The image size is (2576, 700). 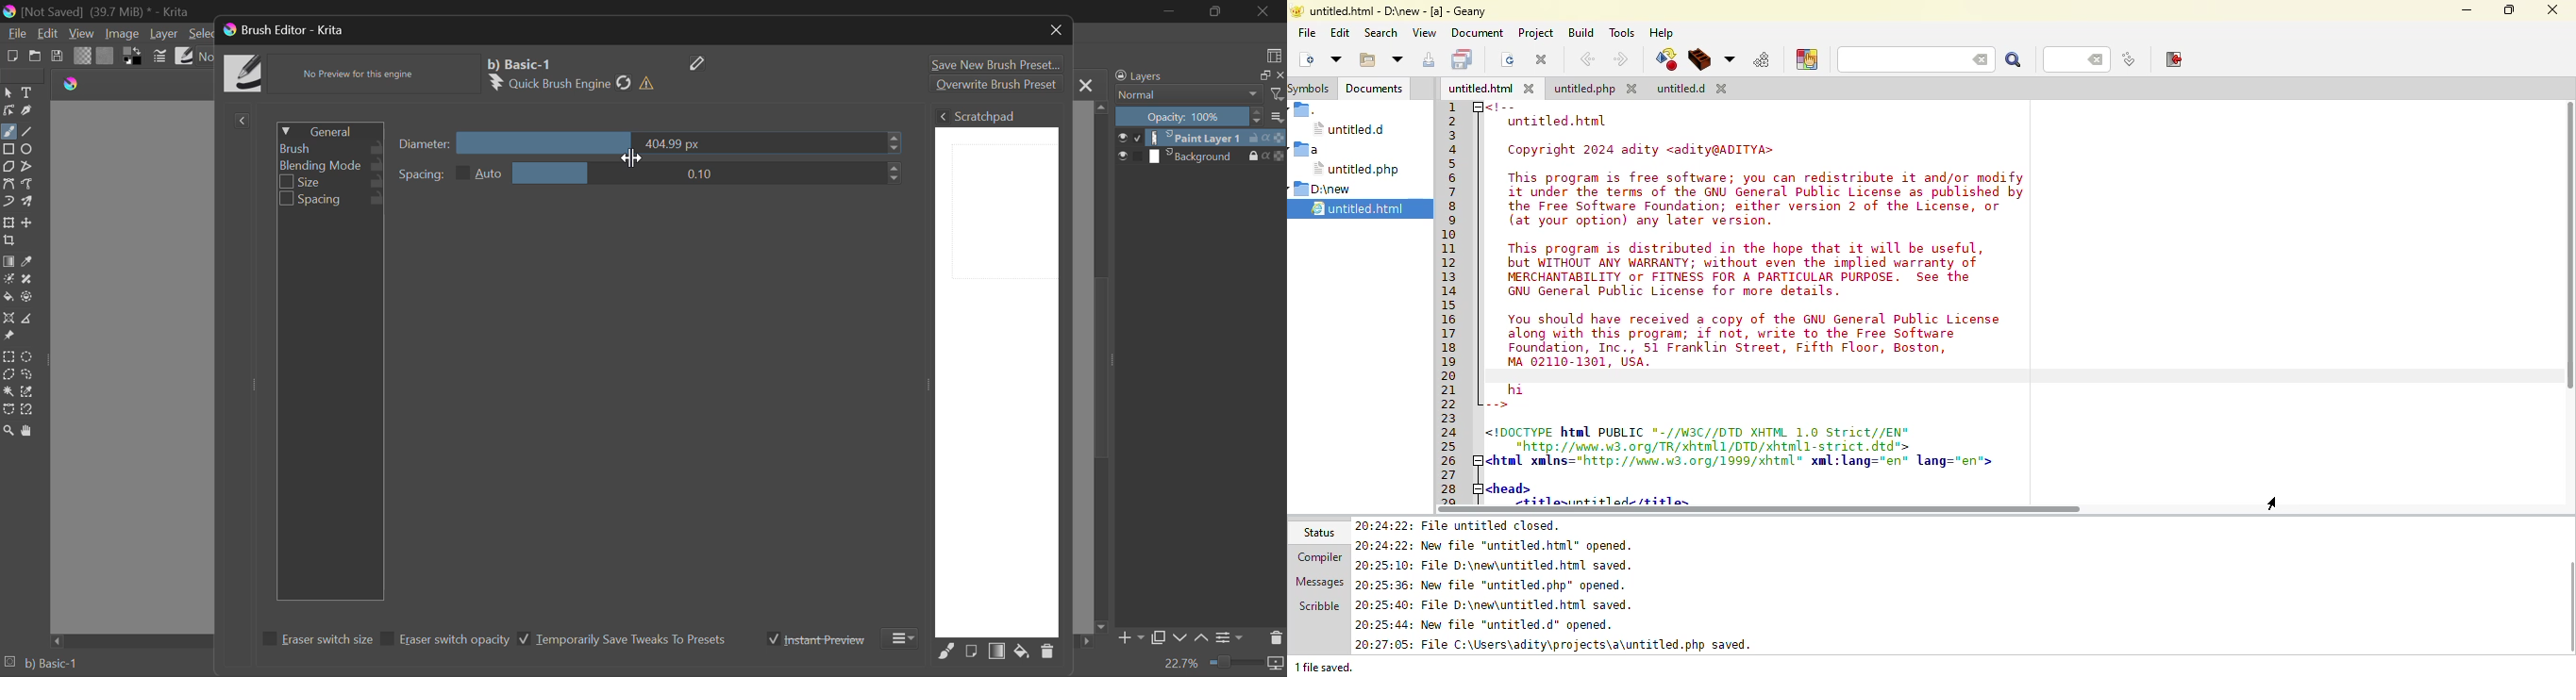 What do you see at coordinates (8, 261) in the screenshot?
I see `Fill Gradient` at bounding box center [8, 261].